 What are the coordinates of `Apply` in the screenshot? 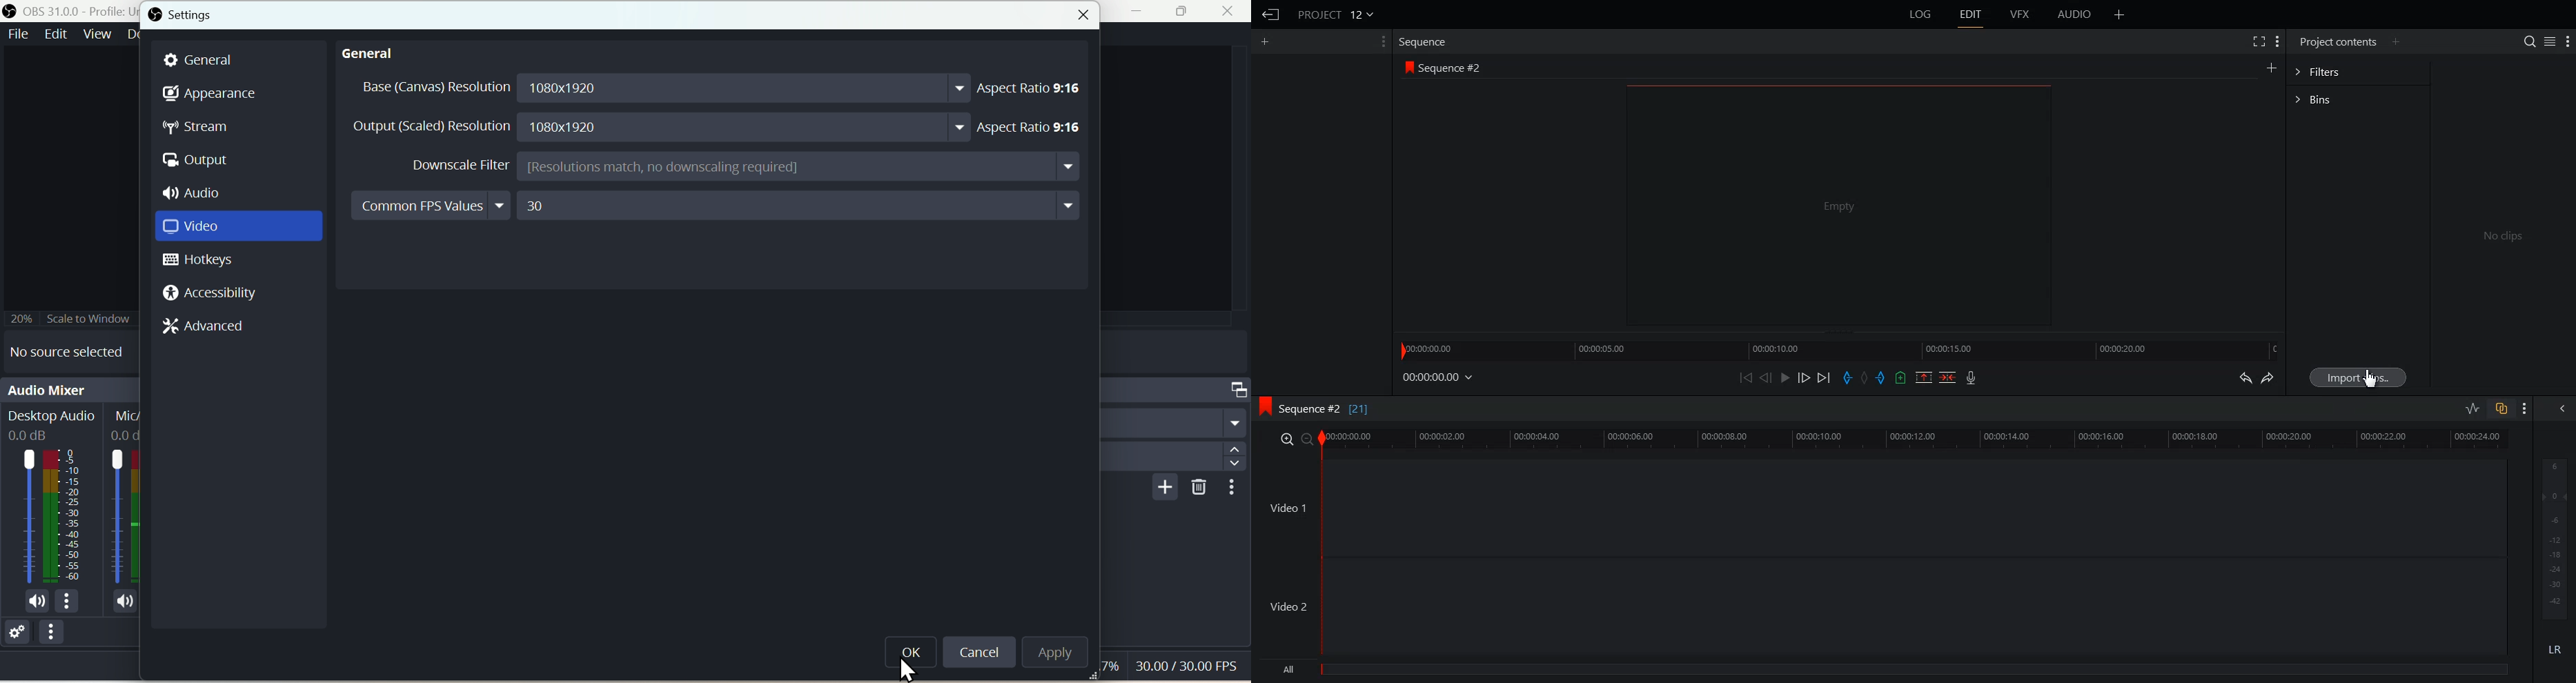 It's located at (1051, 650).